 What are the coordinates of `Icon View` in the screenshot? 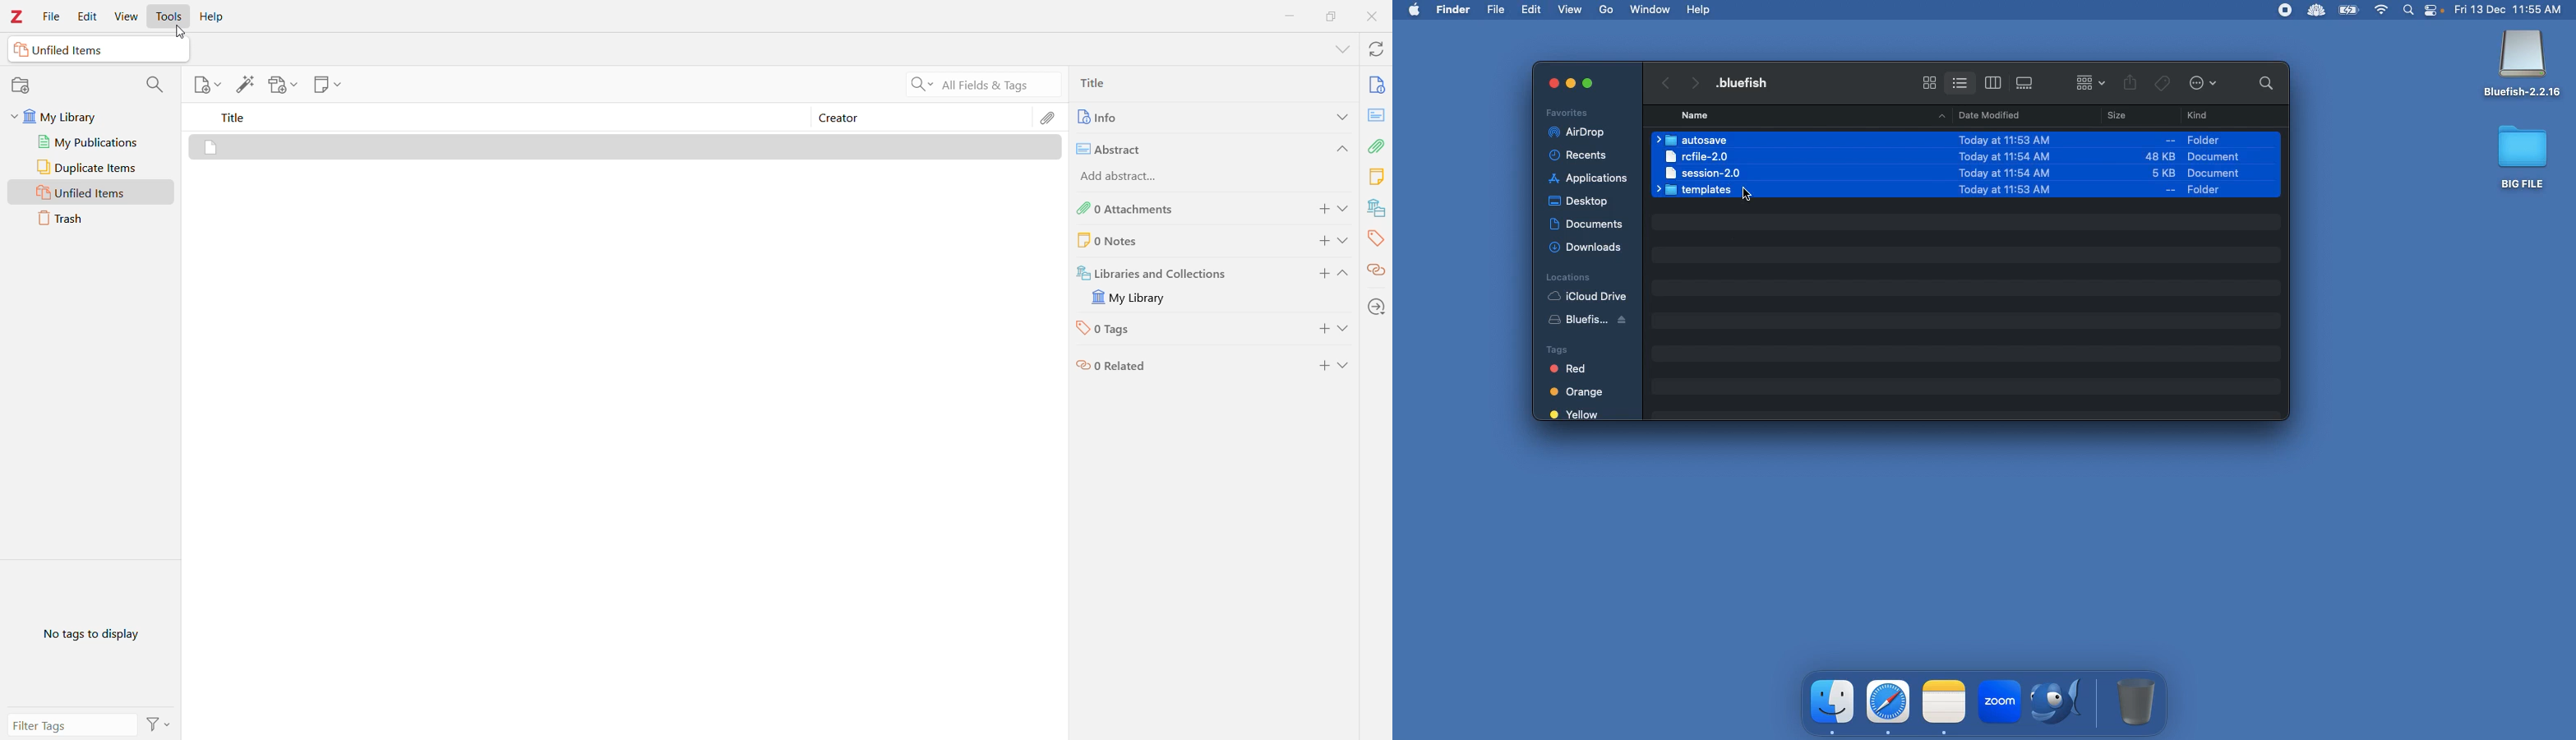 It's located at (1929, 82).